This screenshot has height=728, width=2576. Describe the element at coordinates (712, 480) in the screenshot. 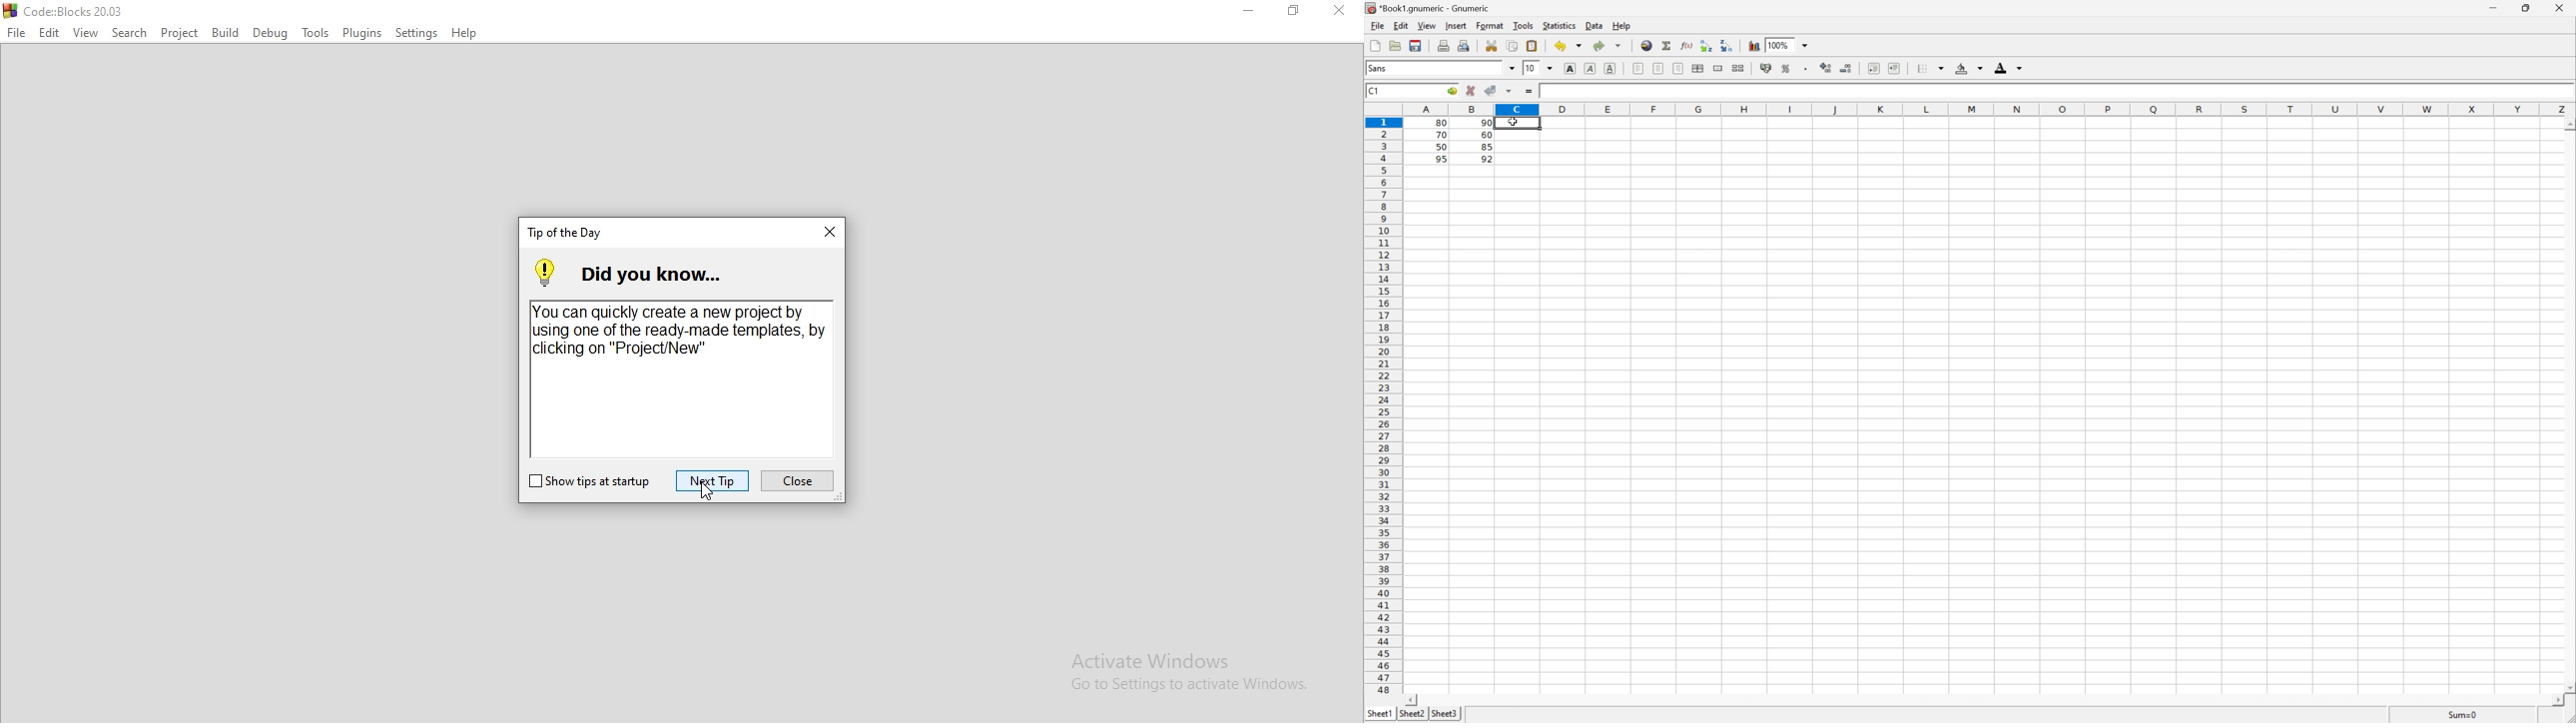

I see `next tip` at that location.